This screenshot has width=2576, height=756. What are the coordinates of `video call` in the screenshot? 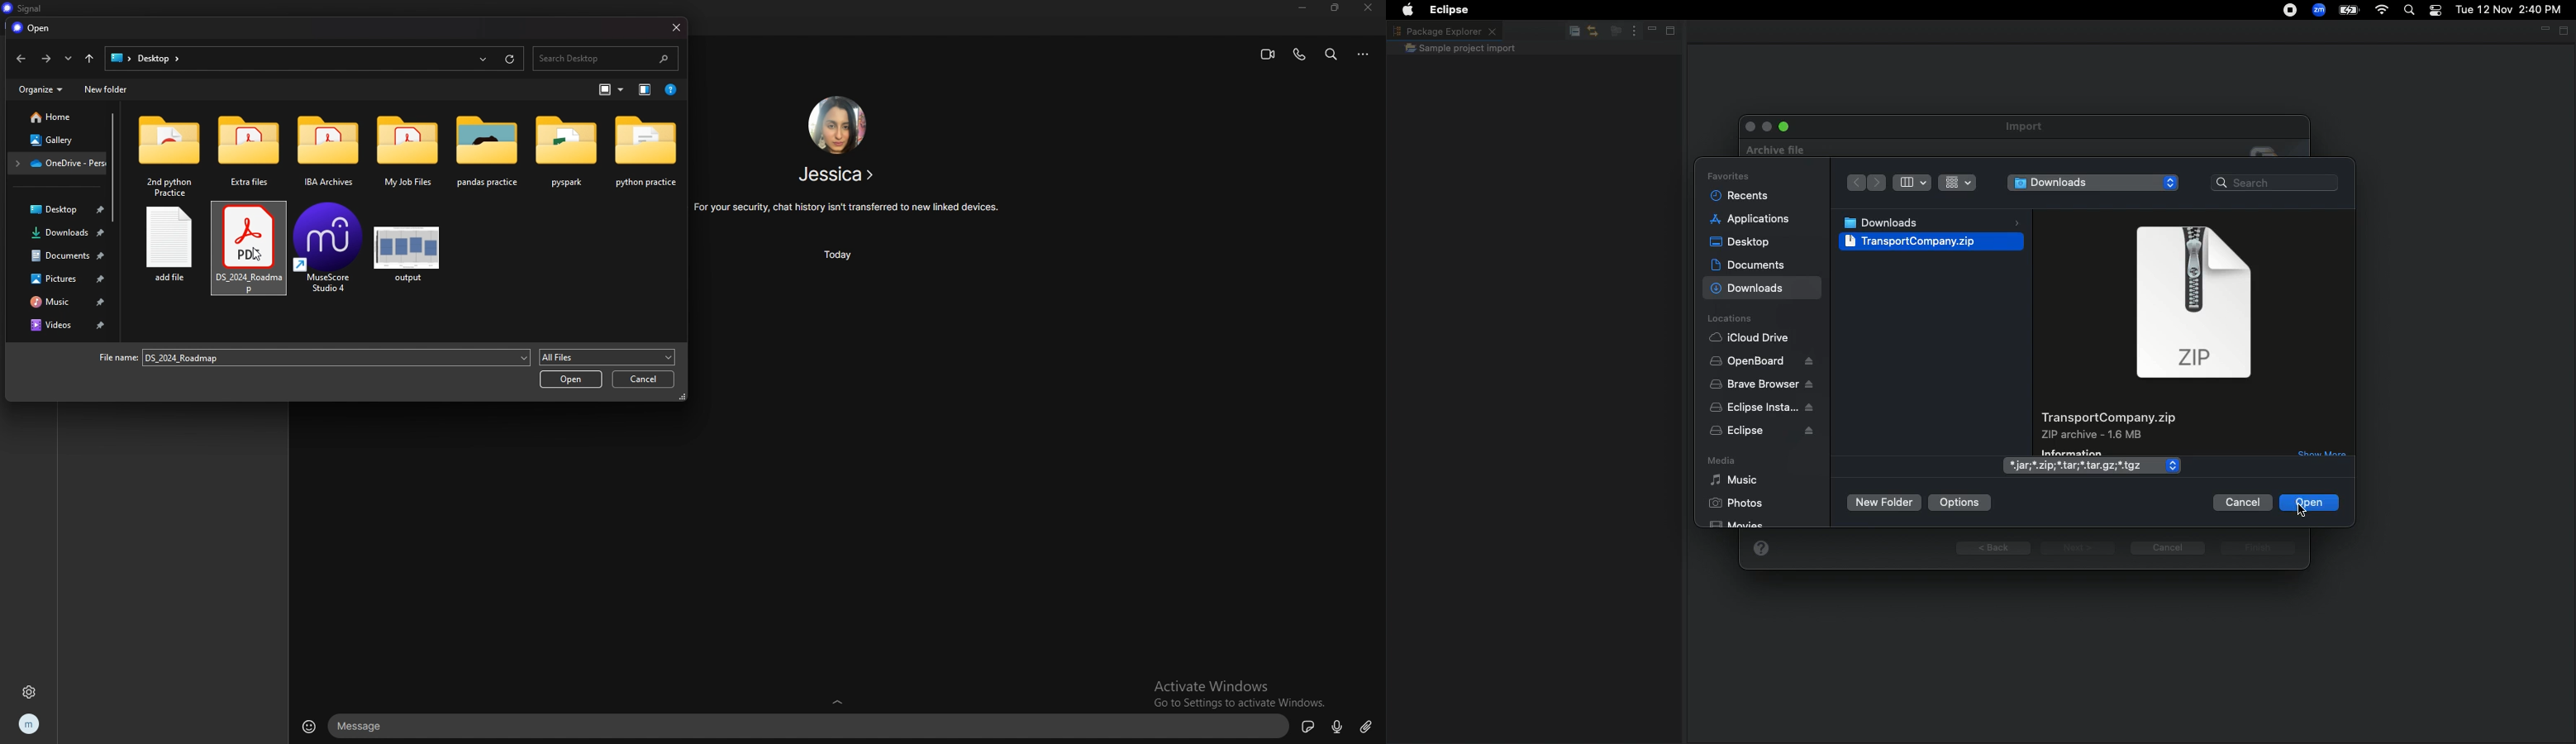 It's located at (1268, 54).